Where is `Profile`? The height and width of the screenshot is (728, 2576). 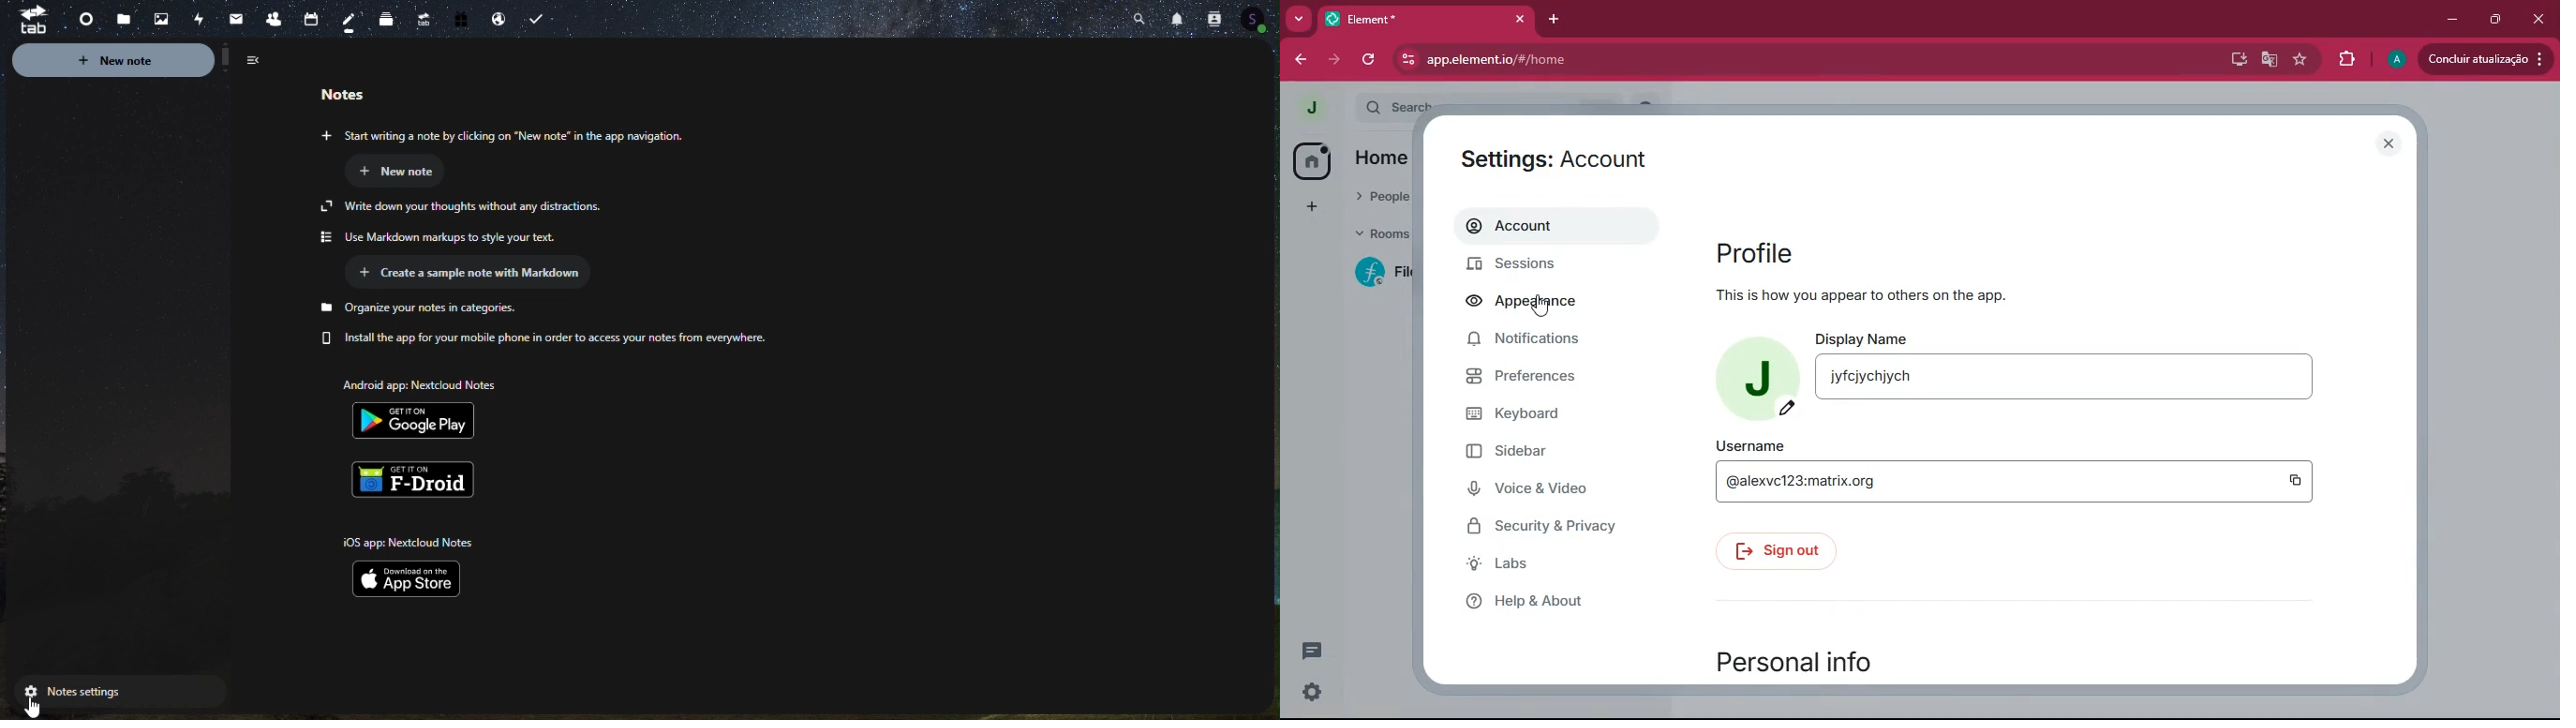
Profile is located at coordinates (1262, 22).